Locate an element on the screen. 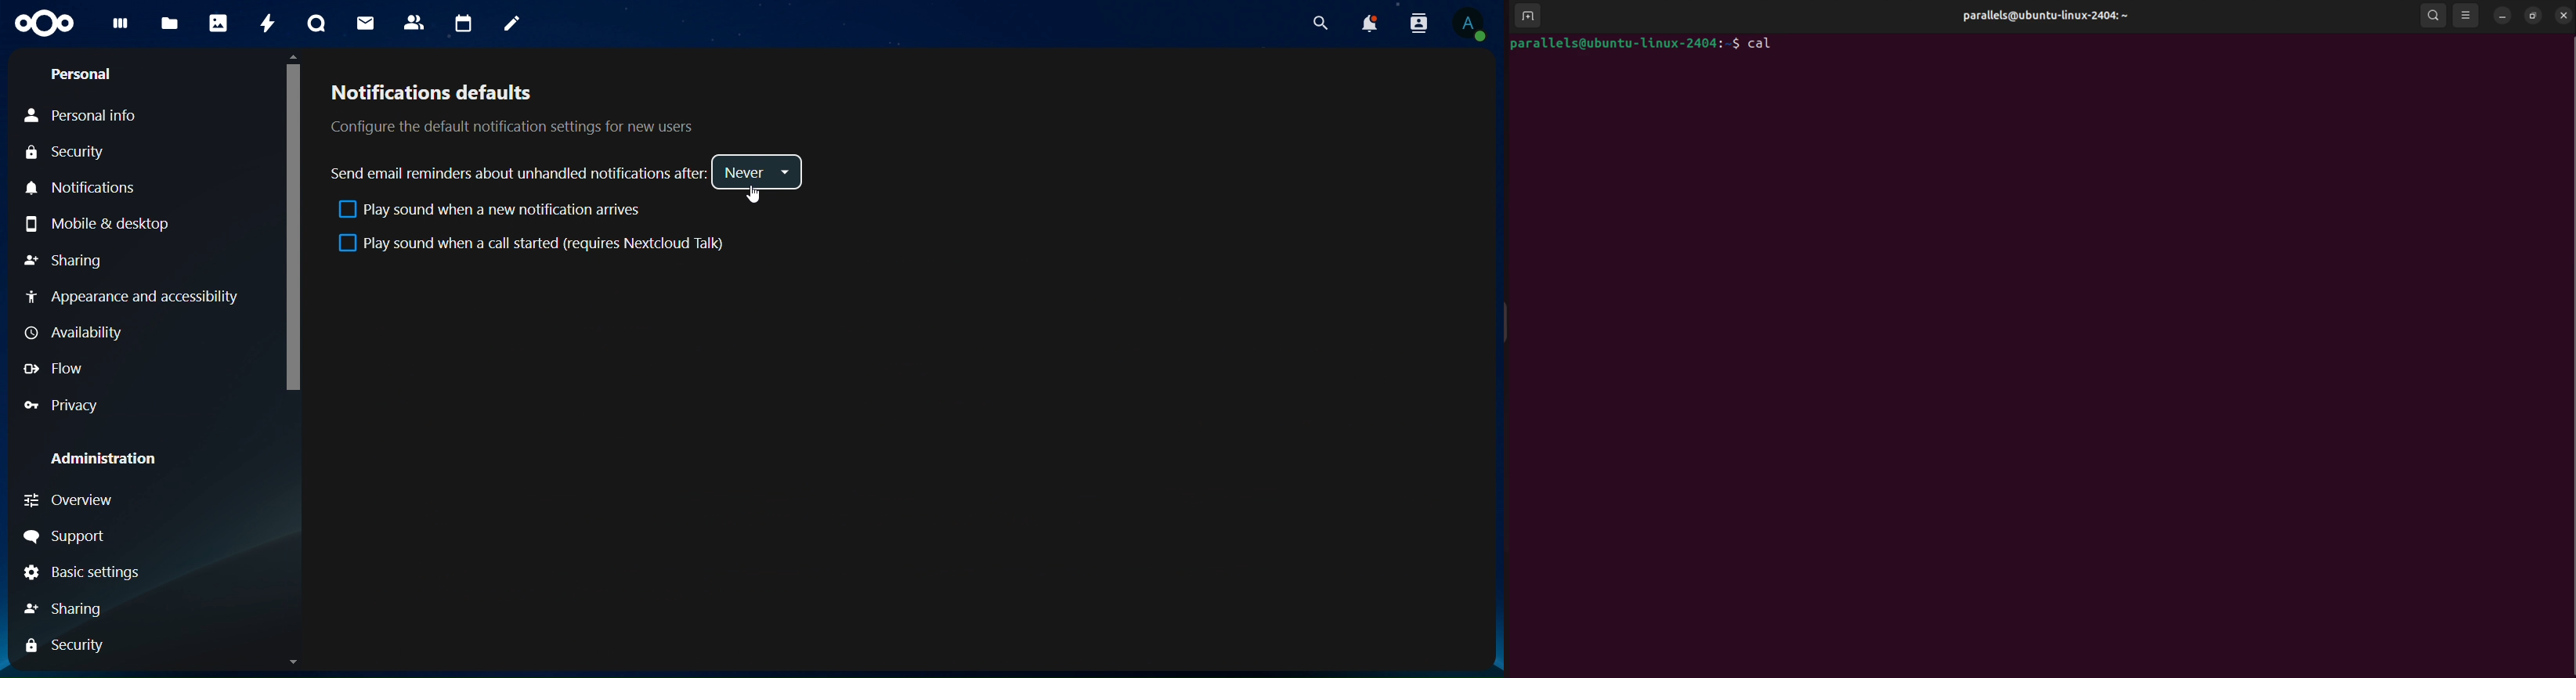  Security is located at coordinates (64, 153).